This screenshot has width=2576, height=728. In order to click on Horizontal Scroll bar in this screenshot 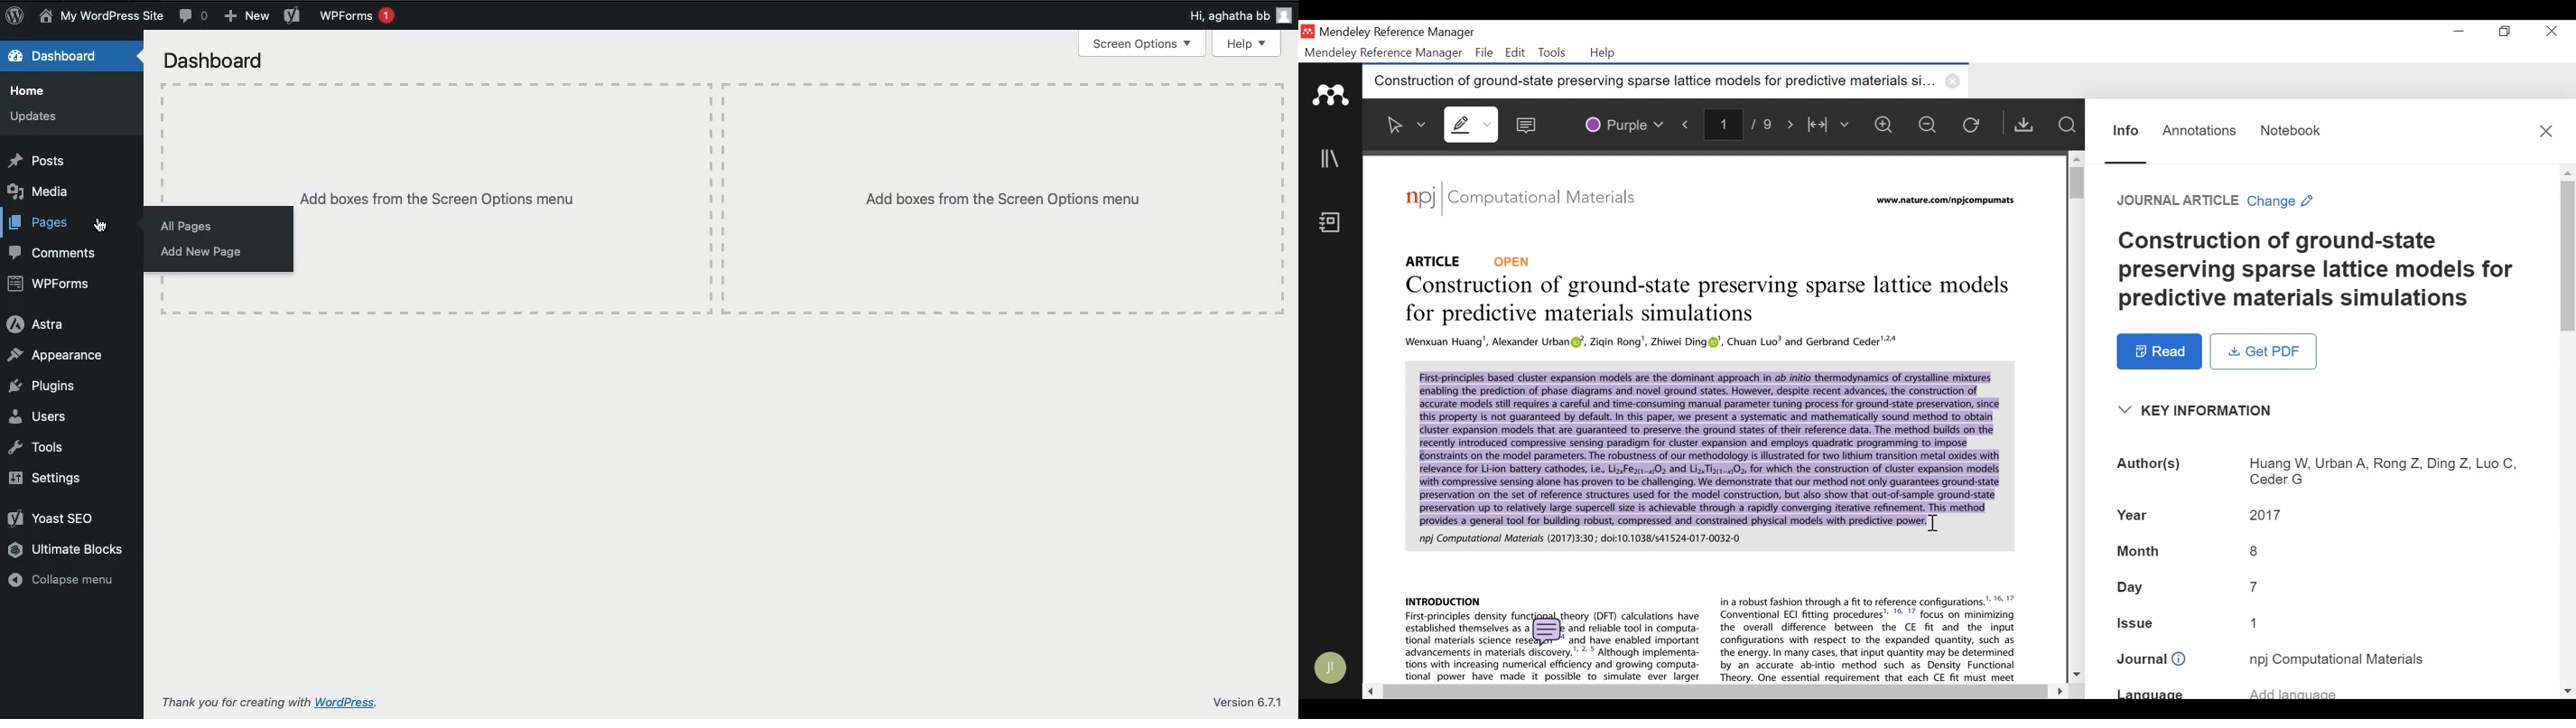, I will do `click(1712, 692)`.